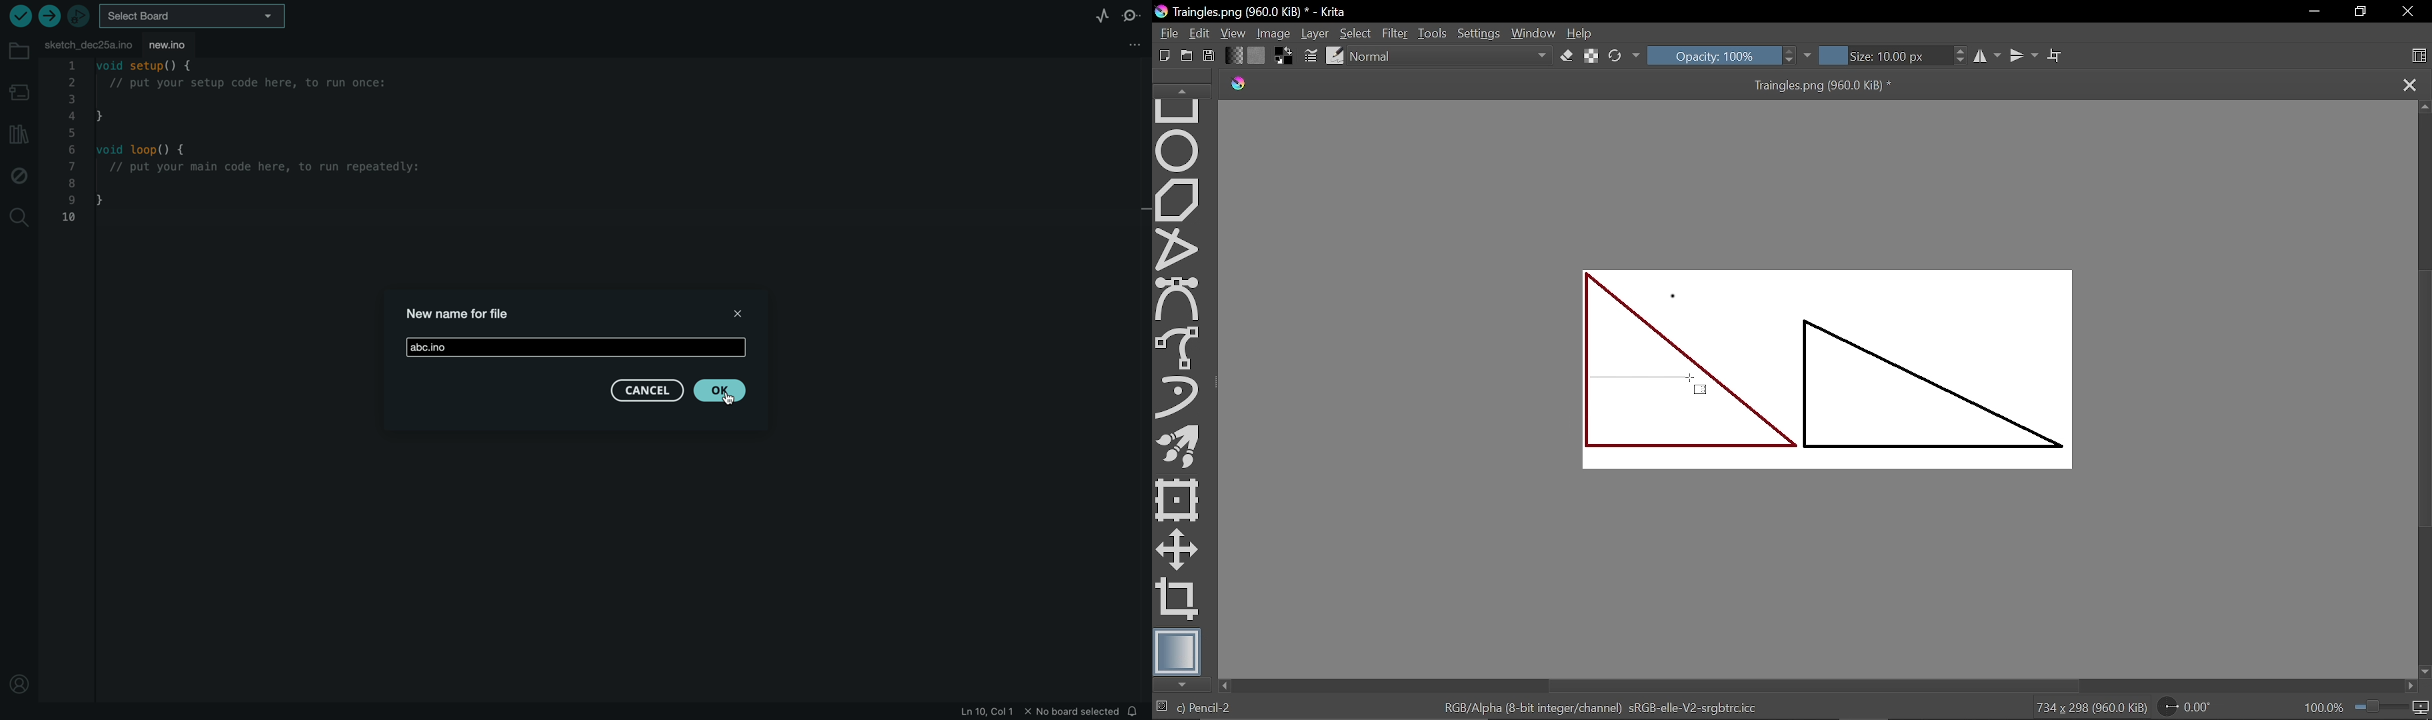 The width and height of the screenshot is (2436, 728). I want to click on preserve alpha, so click(1592, 58).